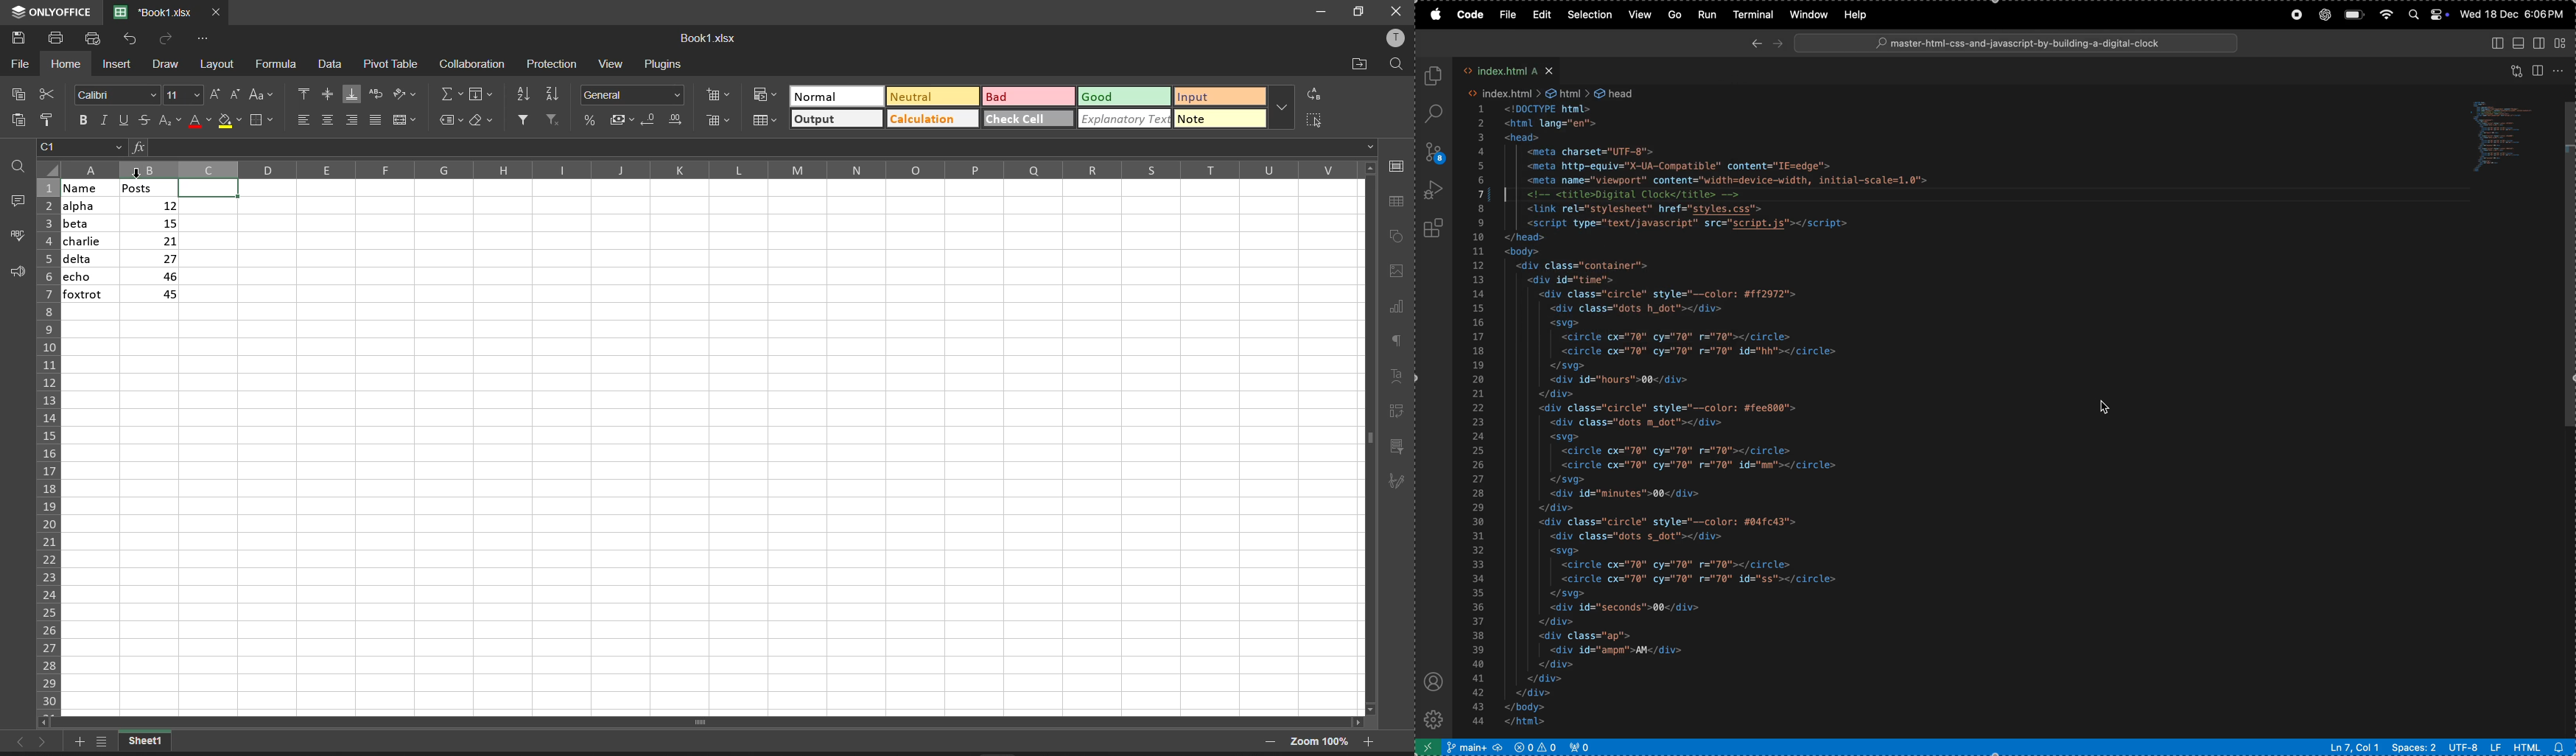 This screenshot has height=756, width=2576. What do you see at coordinates (236, 92) in the screenshot?
I see `decrement font size` at bounding box center [236, 92].